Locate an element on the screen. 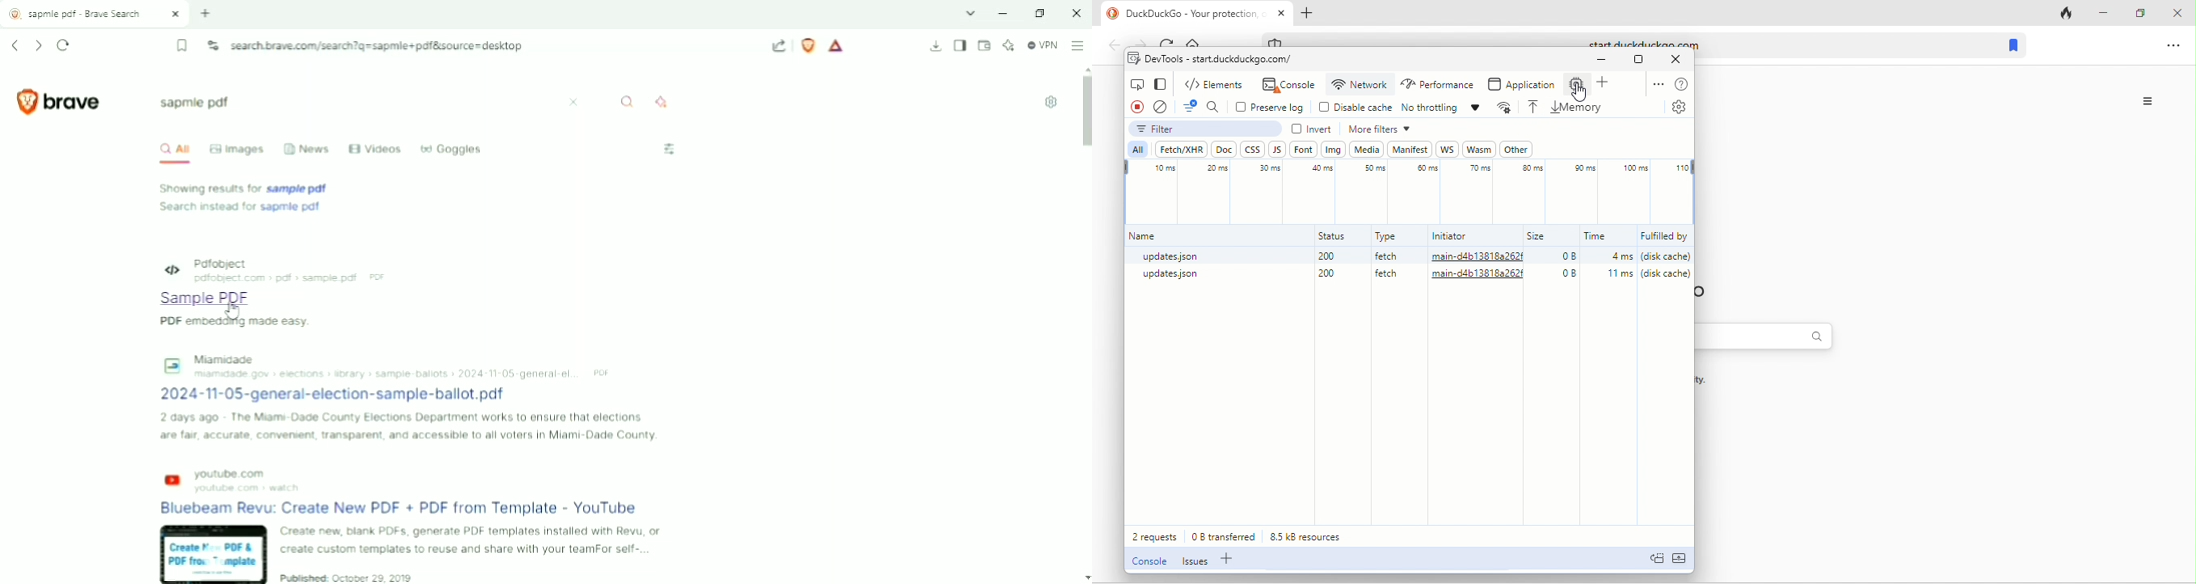 This screenshot has width=2212, height=588. Quick Settings is located at coordinates (1051, 102).